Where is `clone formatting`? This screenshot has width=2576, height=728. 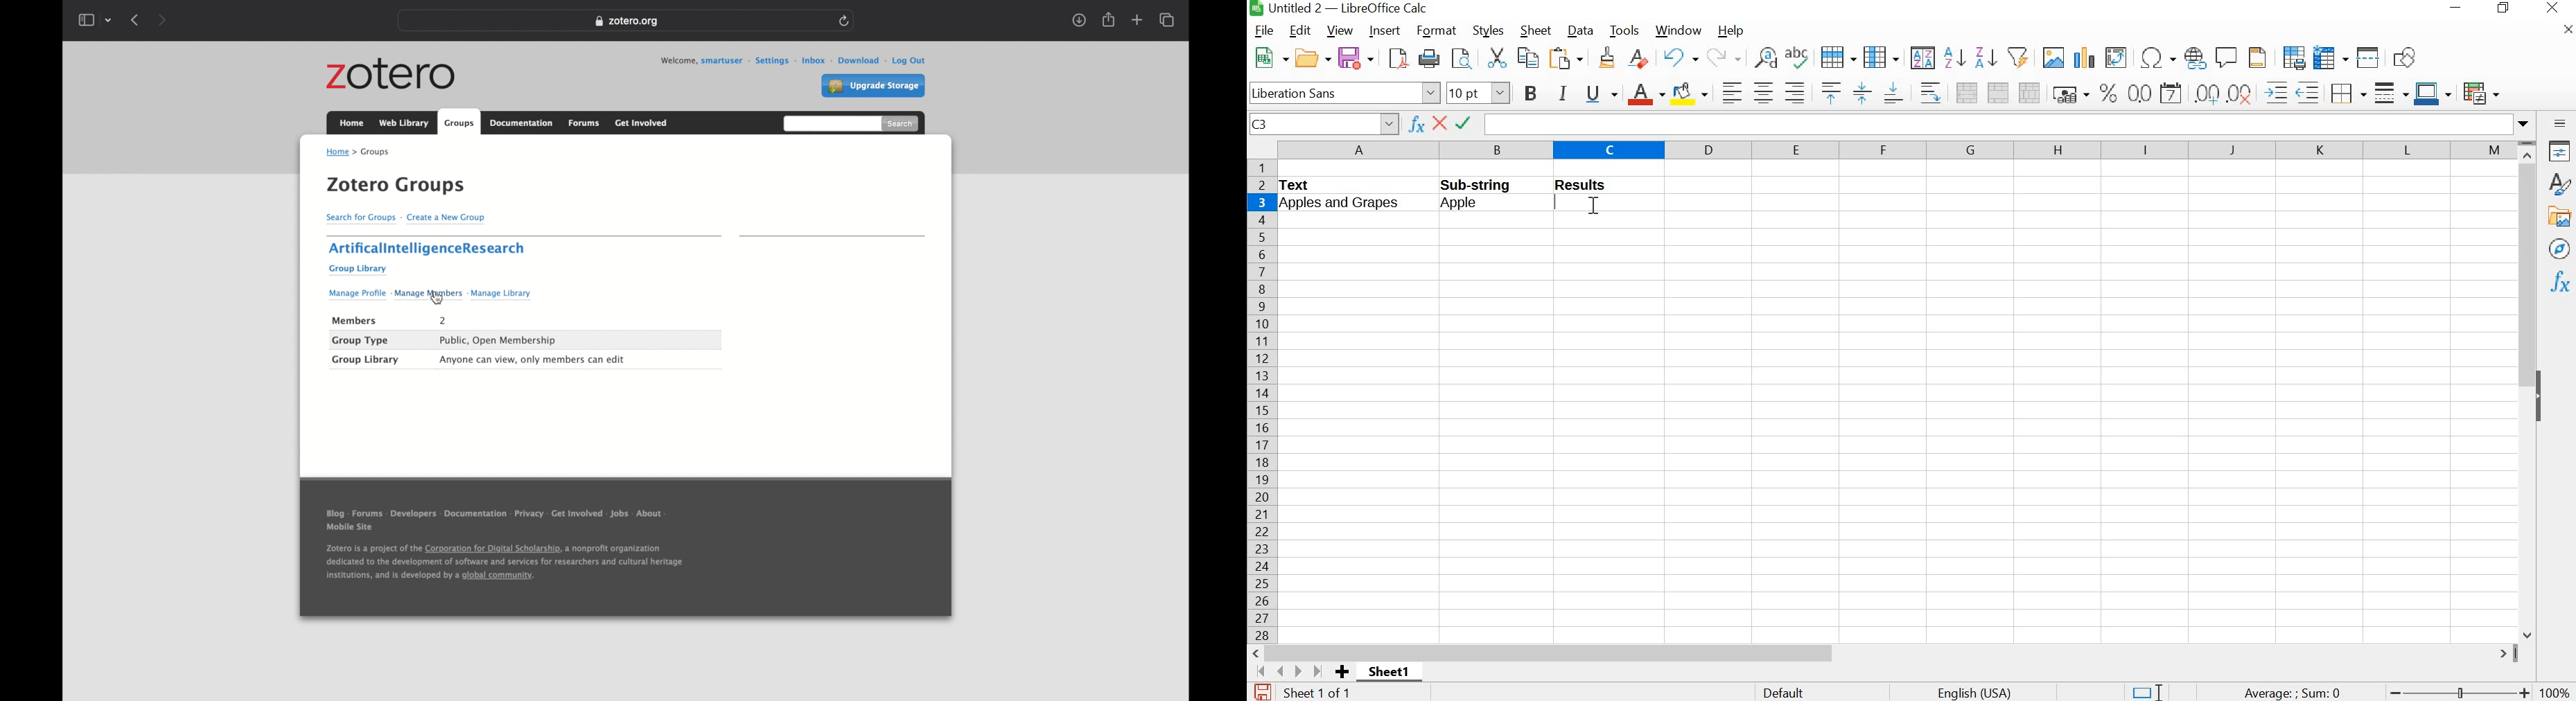 clone formatting is located at coordinates (1606, 59).